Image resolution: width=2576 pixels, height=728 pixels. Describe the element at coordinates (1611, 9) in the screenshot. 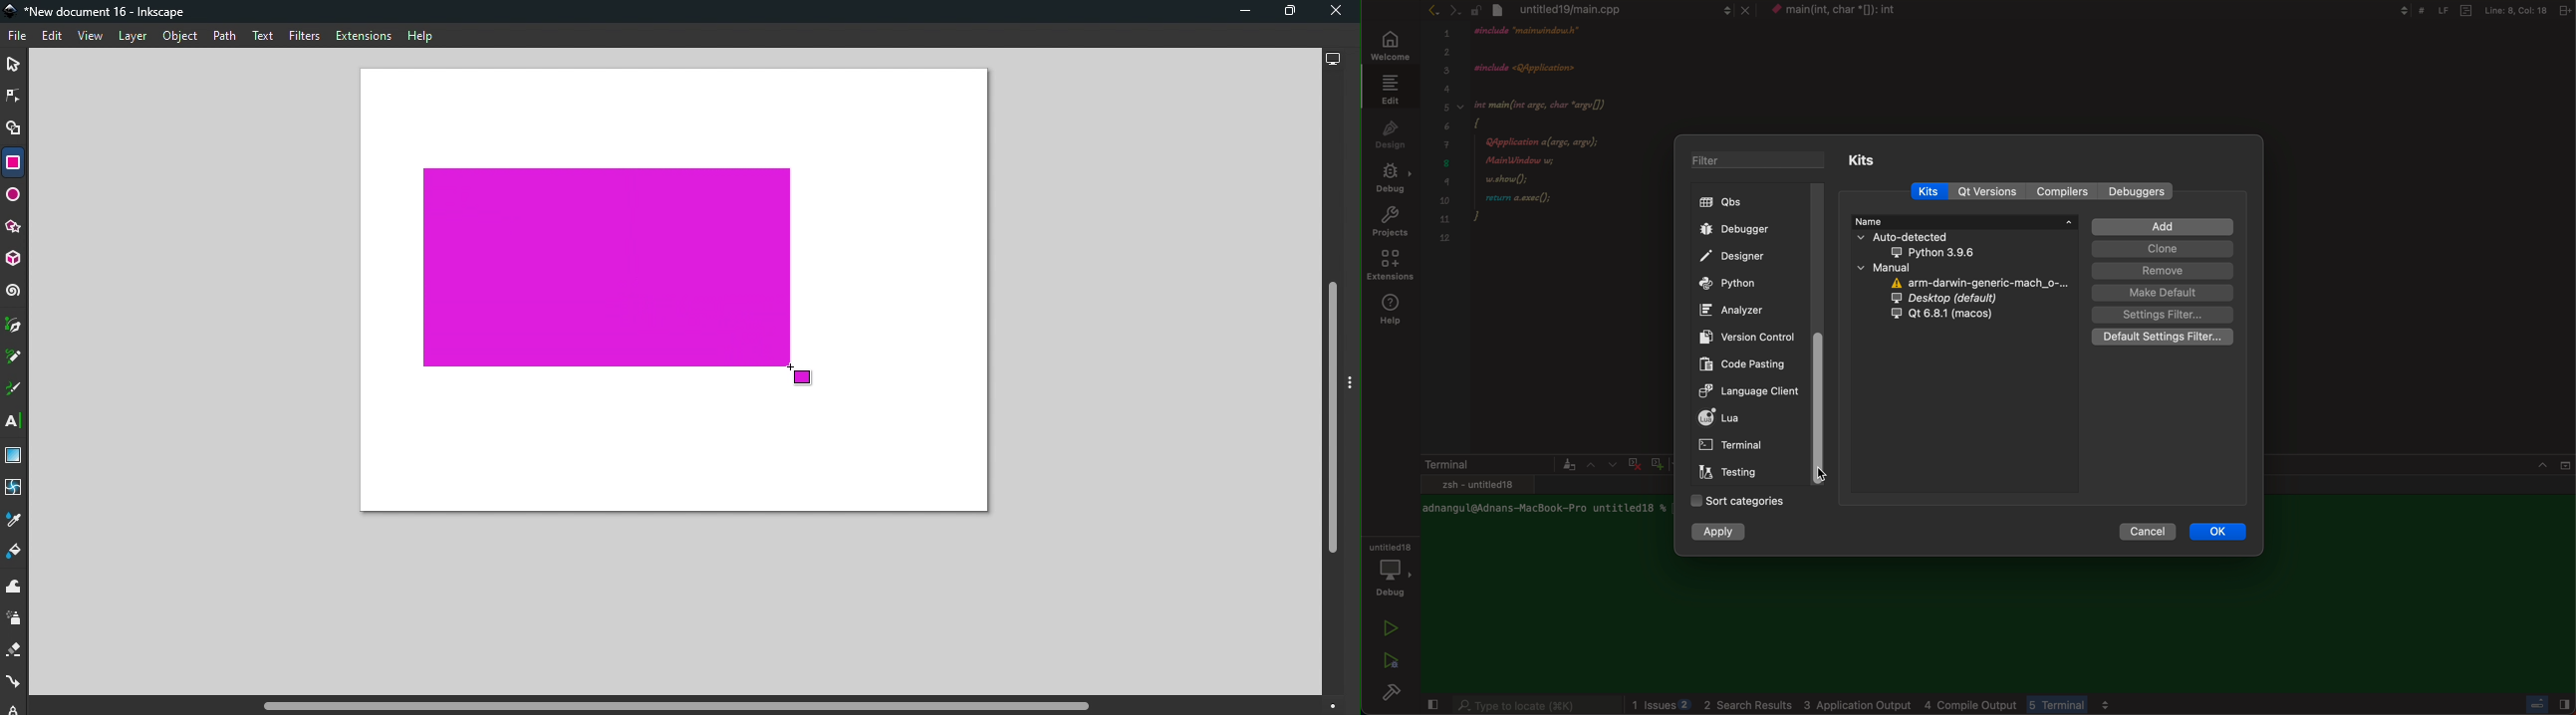

I see `file tab` at that location.